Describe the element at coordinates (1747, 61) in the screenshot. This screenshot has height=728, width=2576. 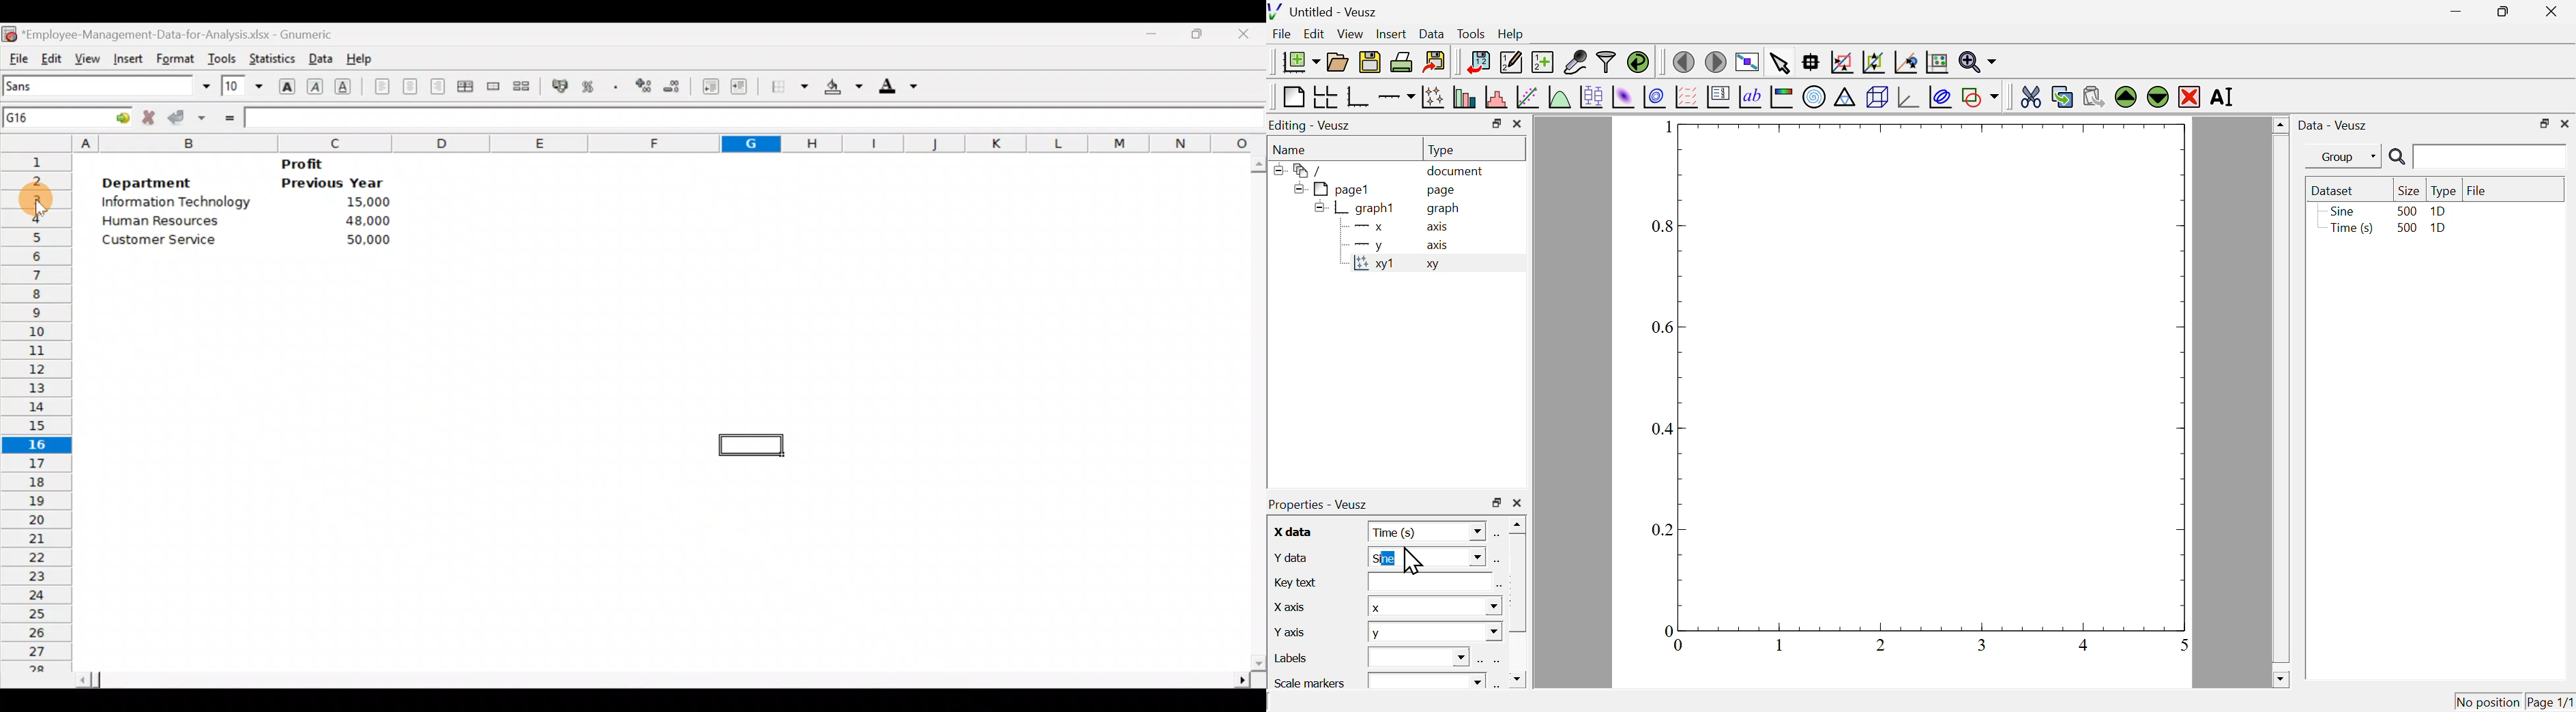
I see `view plot full screen` at that location.